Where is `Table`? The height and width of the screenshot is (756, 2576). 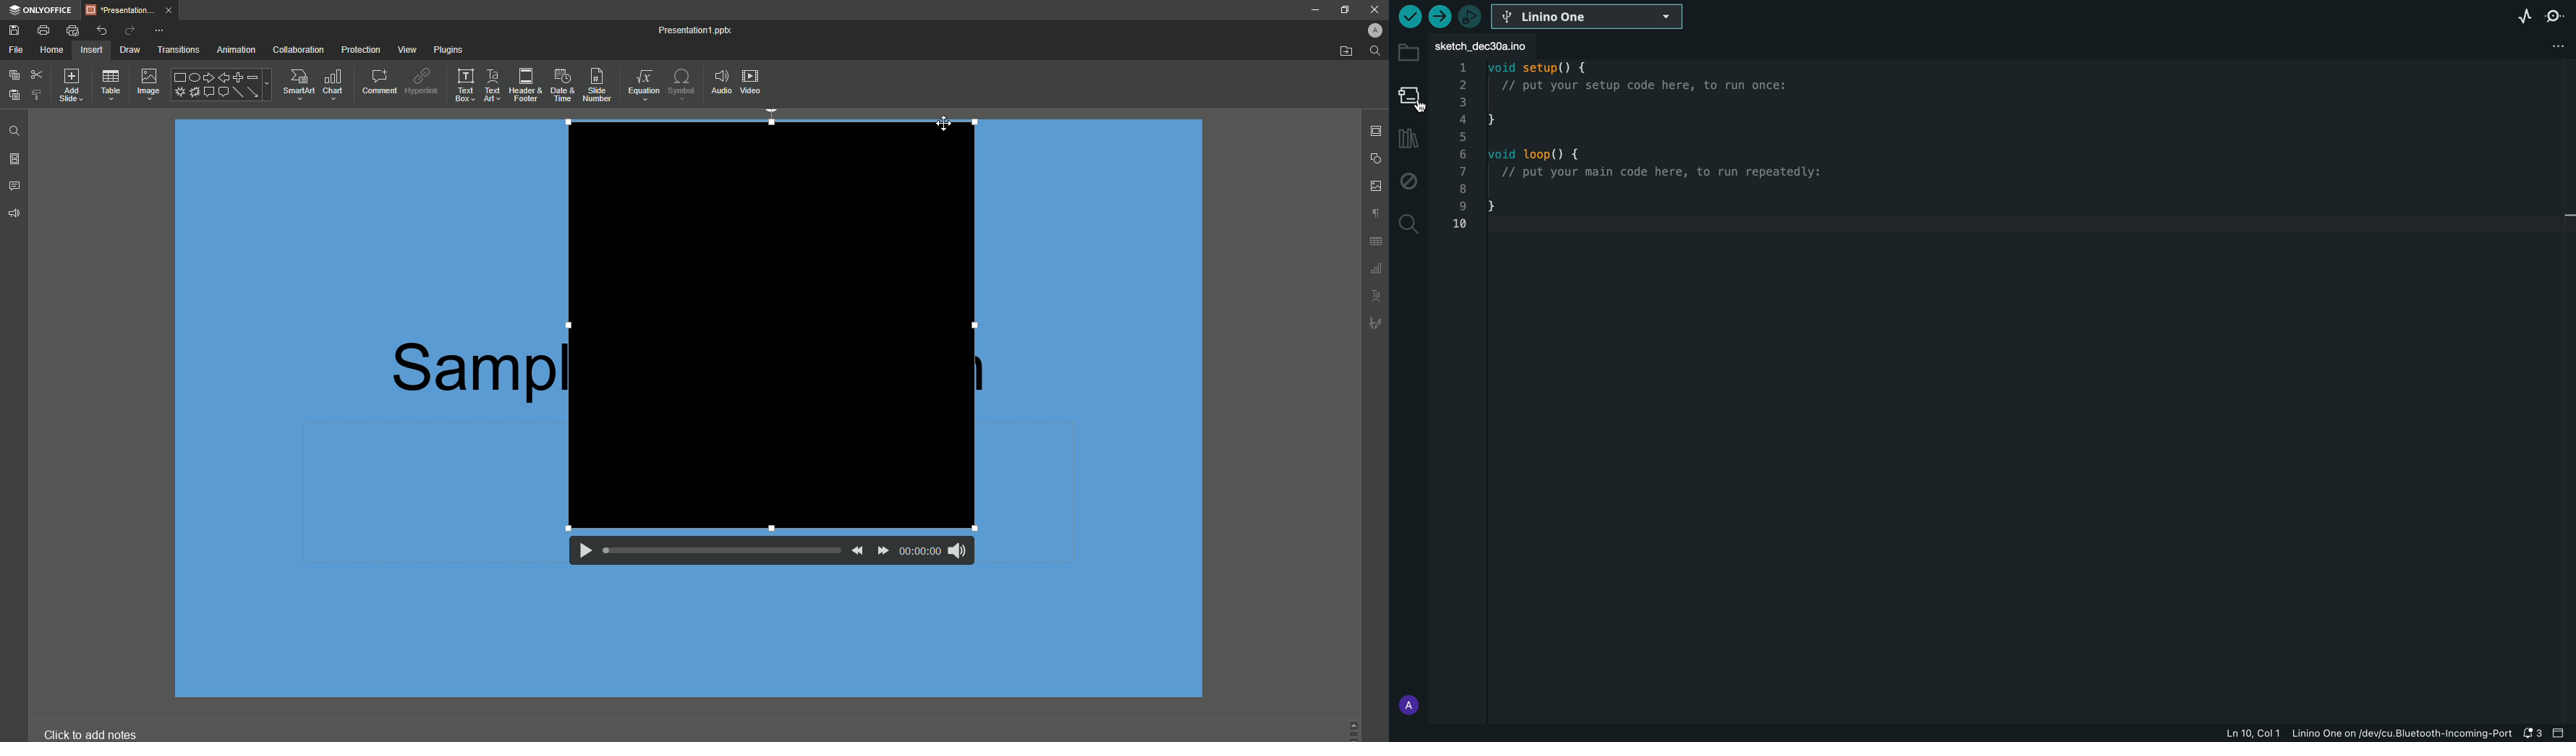 Table is located at coordinates (111, 85).